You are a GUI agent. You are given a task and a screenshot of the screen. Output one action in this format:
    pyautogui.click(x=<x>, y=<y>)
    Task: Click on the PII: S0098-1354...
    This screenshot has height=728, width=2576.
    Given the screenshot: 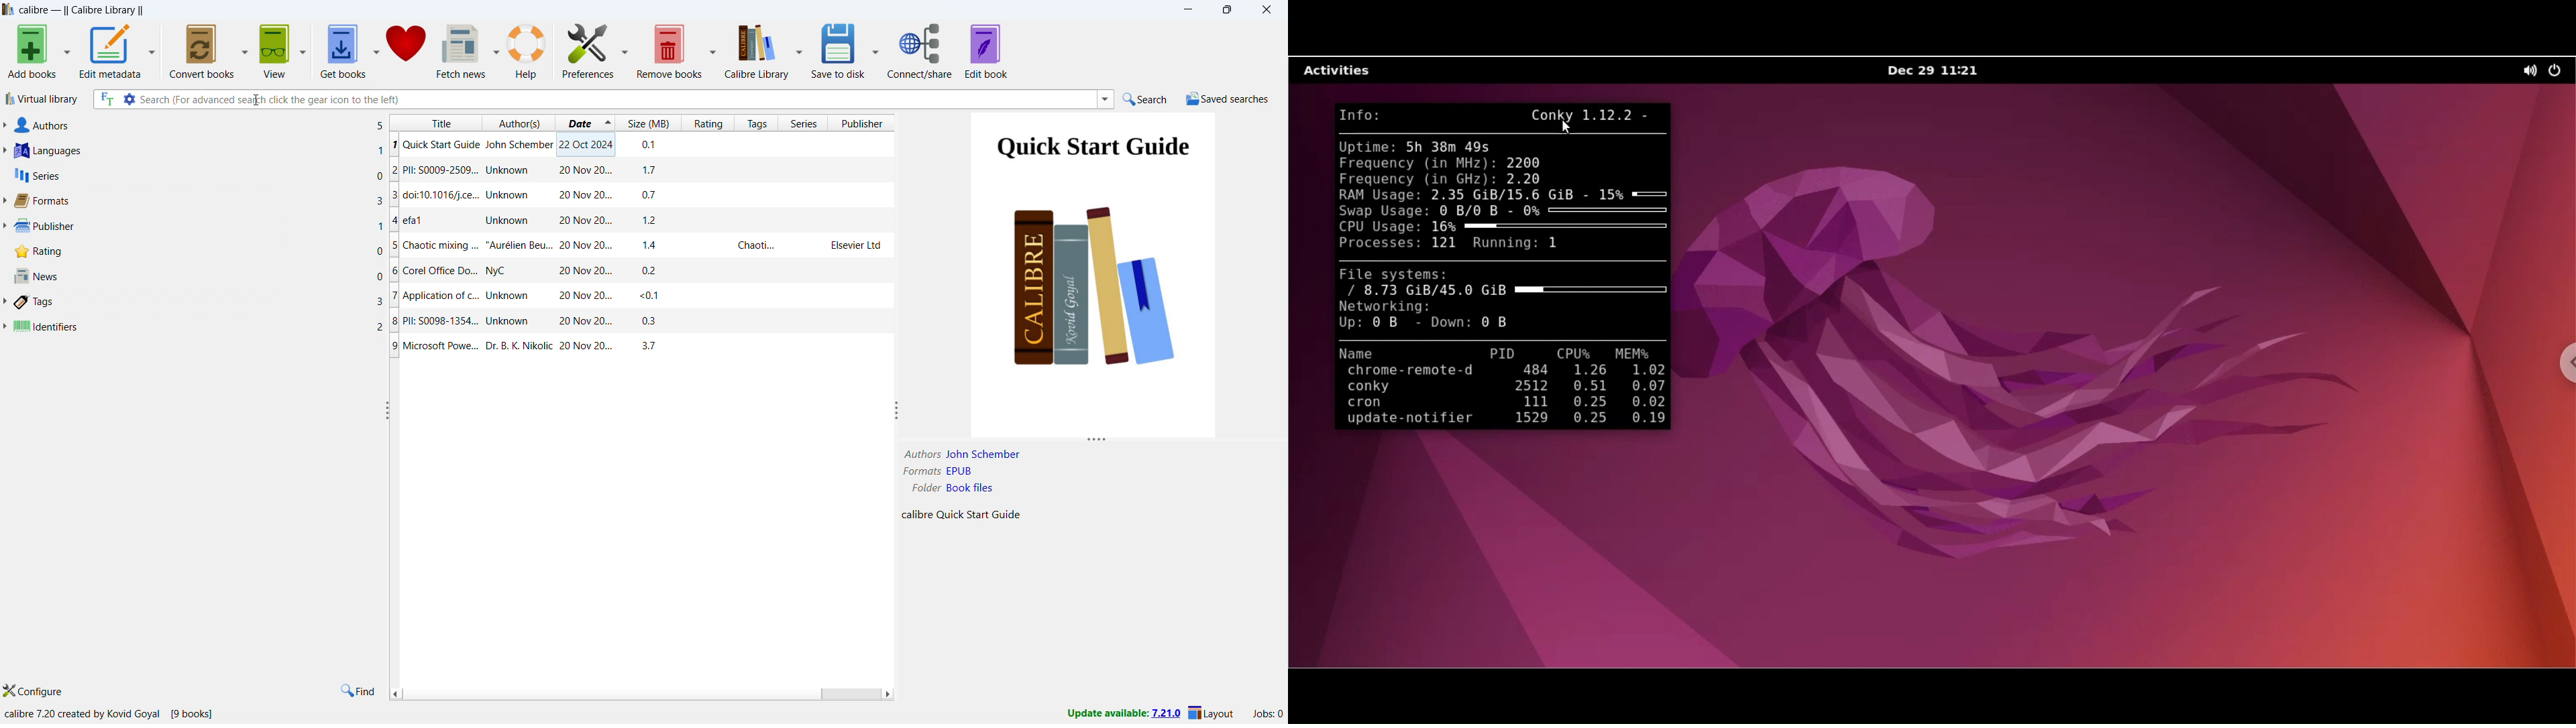 What is the action you would take?
    pyautogui.click(x=633, y=323)
    